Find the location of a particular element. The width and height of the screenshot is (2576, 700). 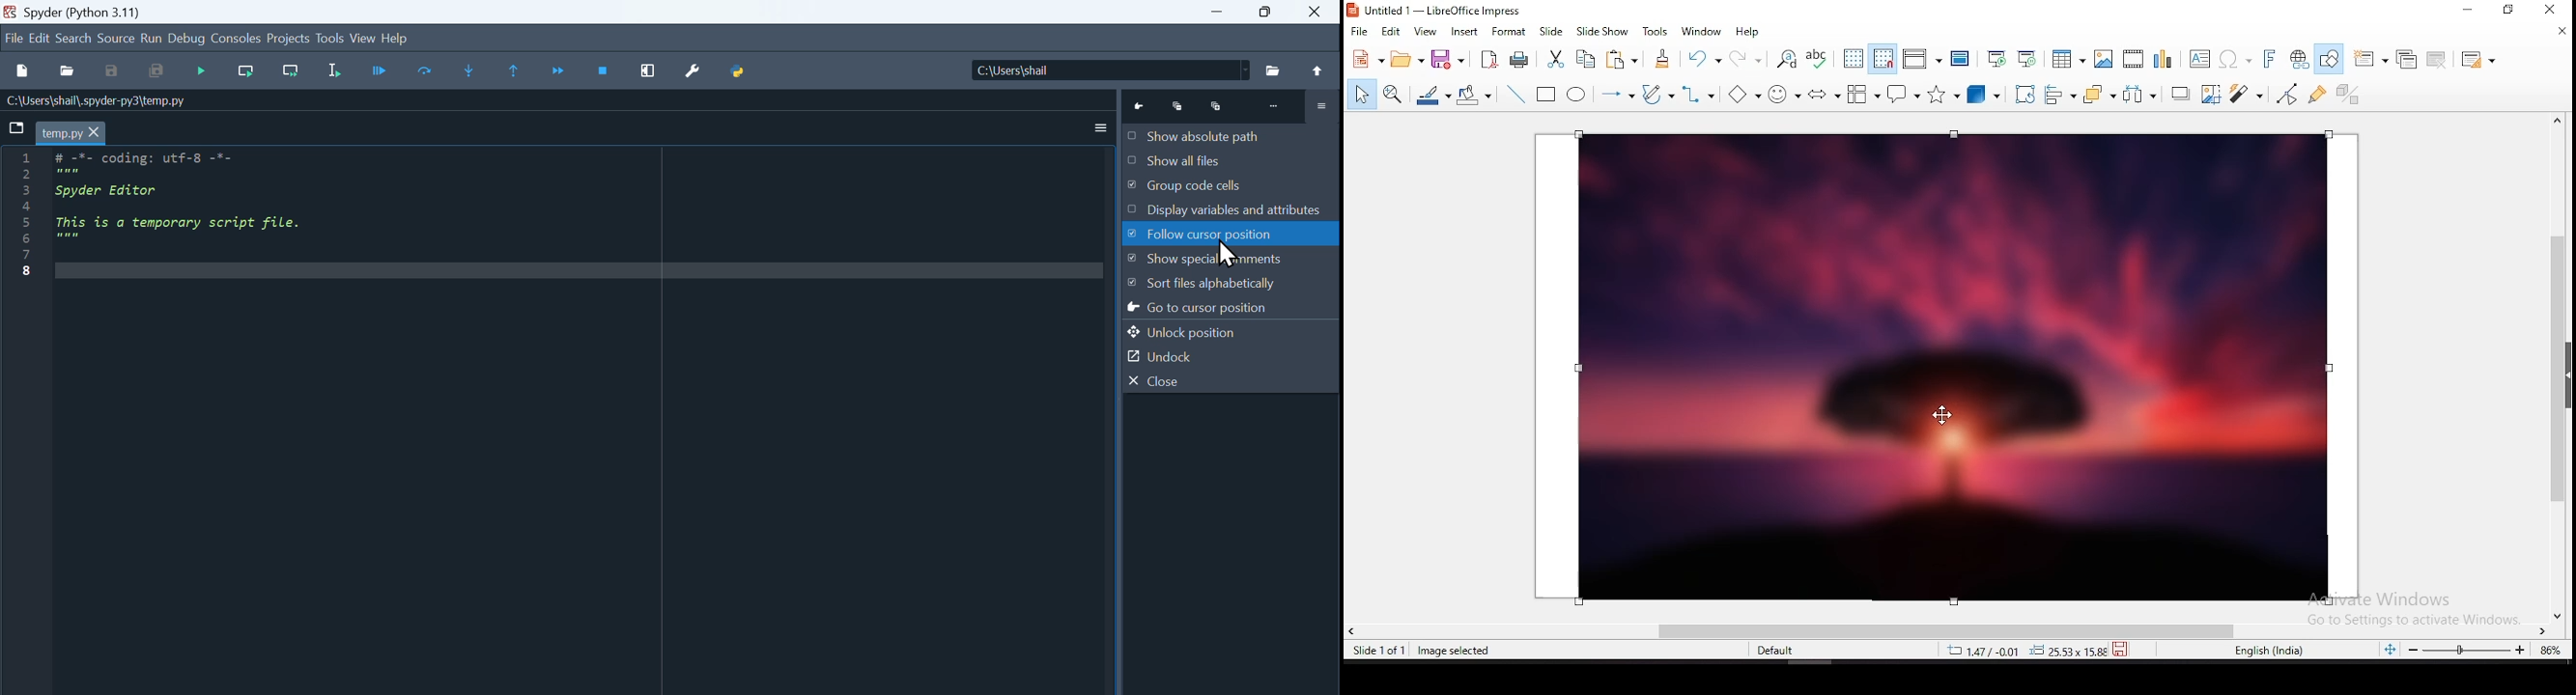

format is located at coordinates (1510, 33).